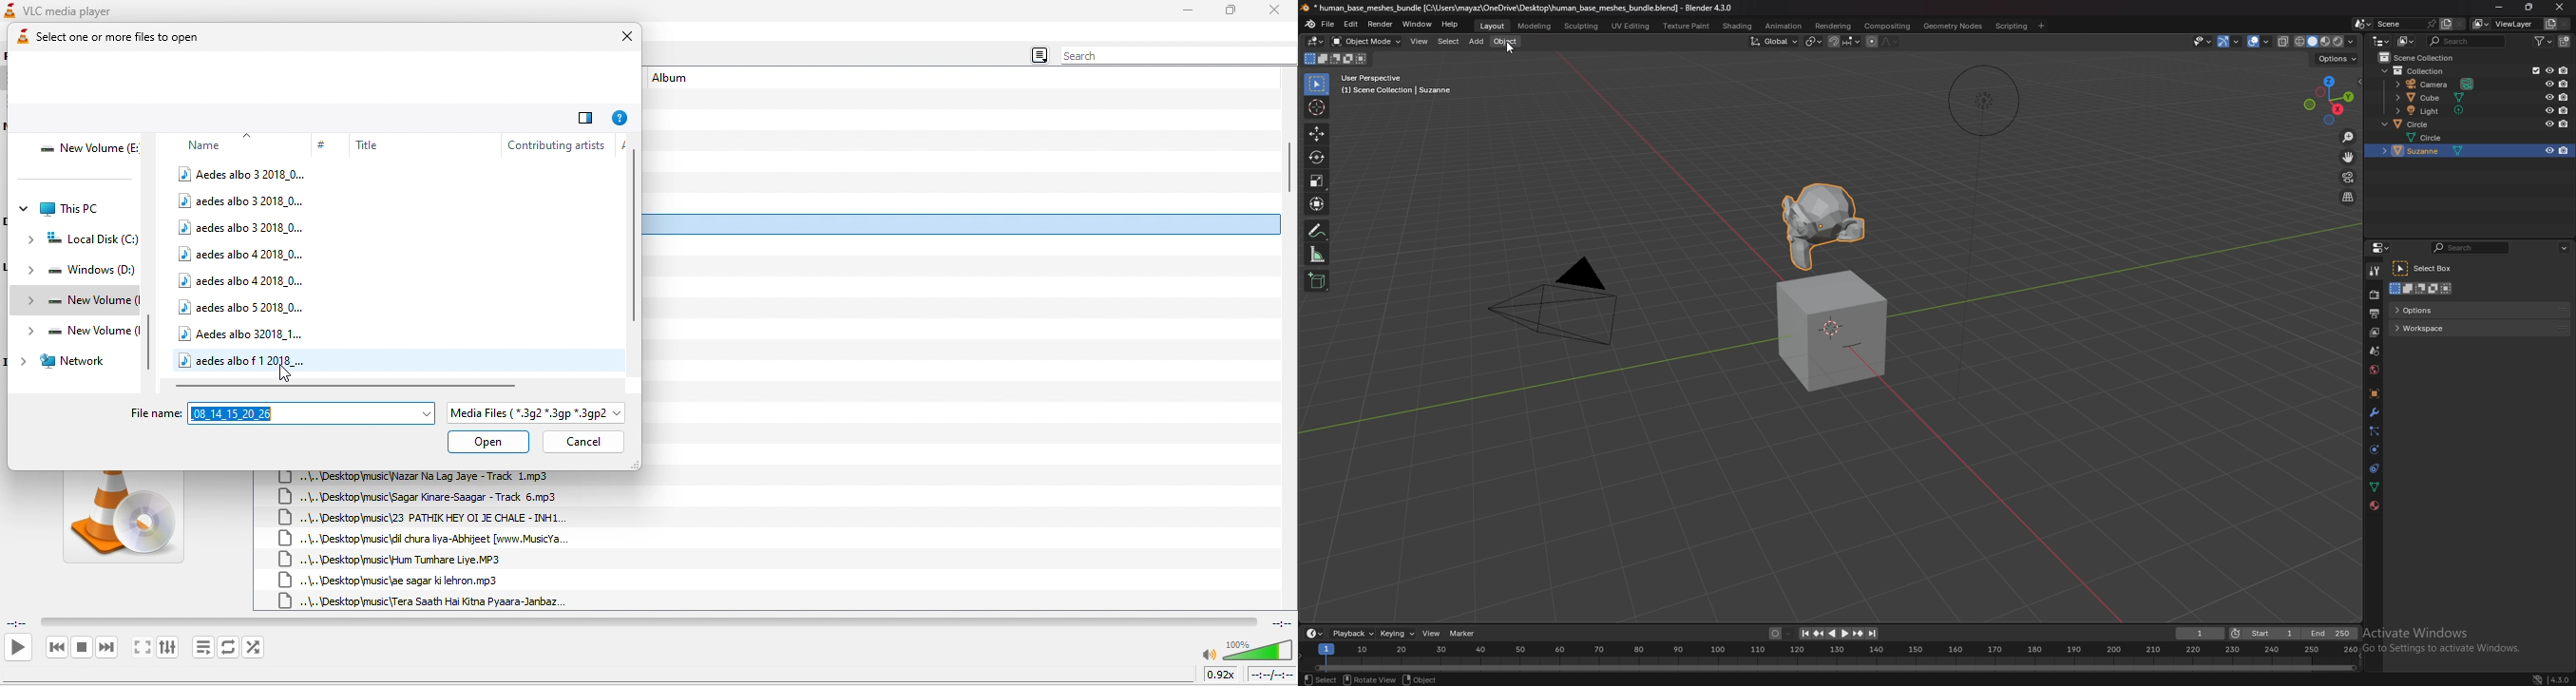 The width and height of the screenshot is (2576, 700). What do you see at coordinates (65, 362) in the screenshot?
I see `network` at bounding box center [65, 362].